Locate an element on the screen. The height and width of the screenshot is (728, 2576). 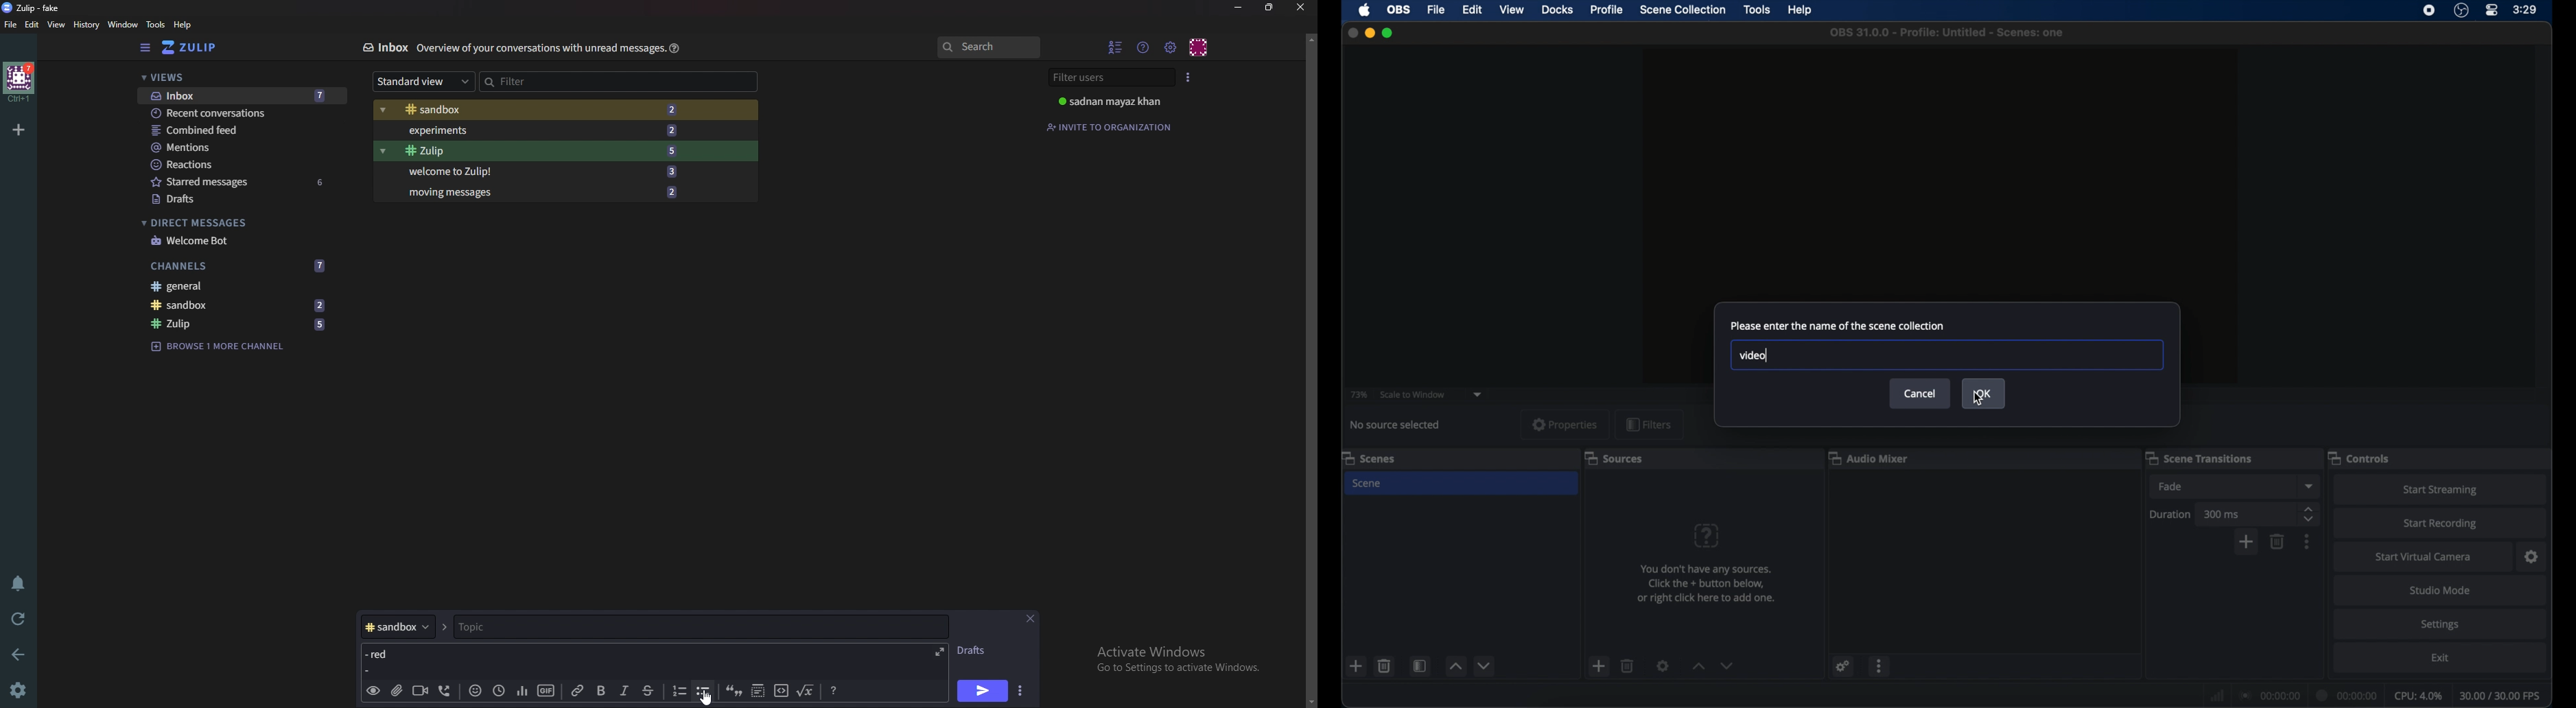
controls is located at coordinates (2360, 457).